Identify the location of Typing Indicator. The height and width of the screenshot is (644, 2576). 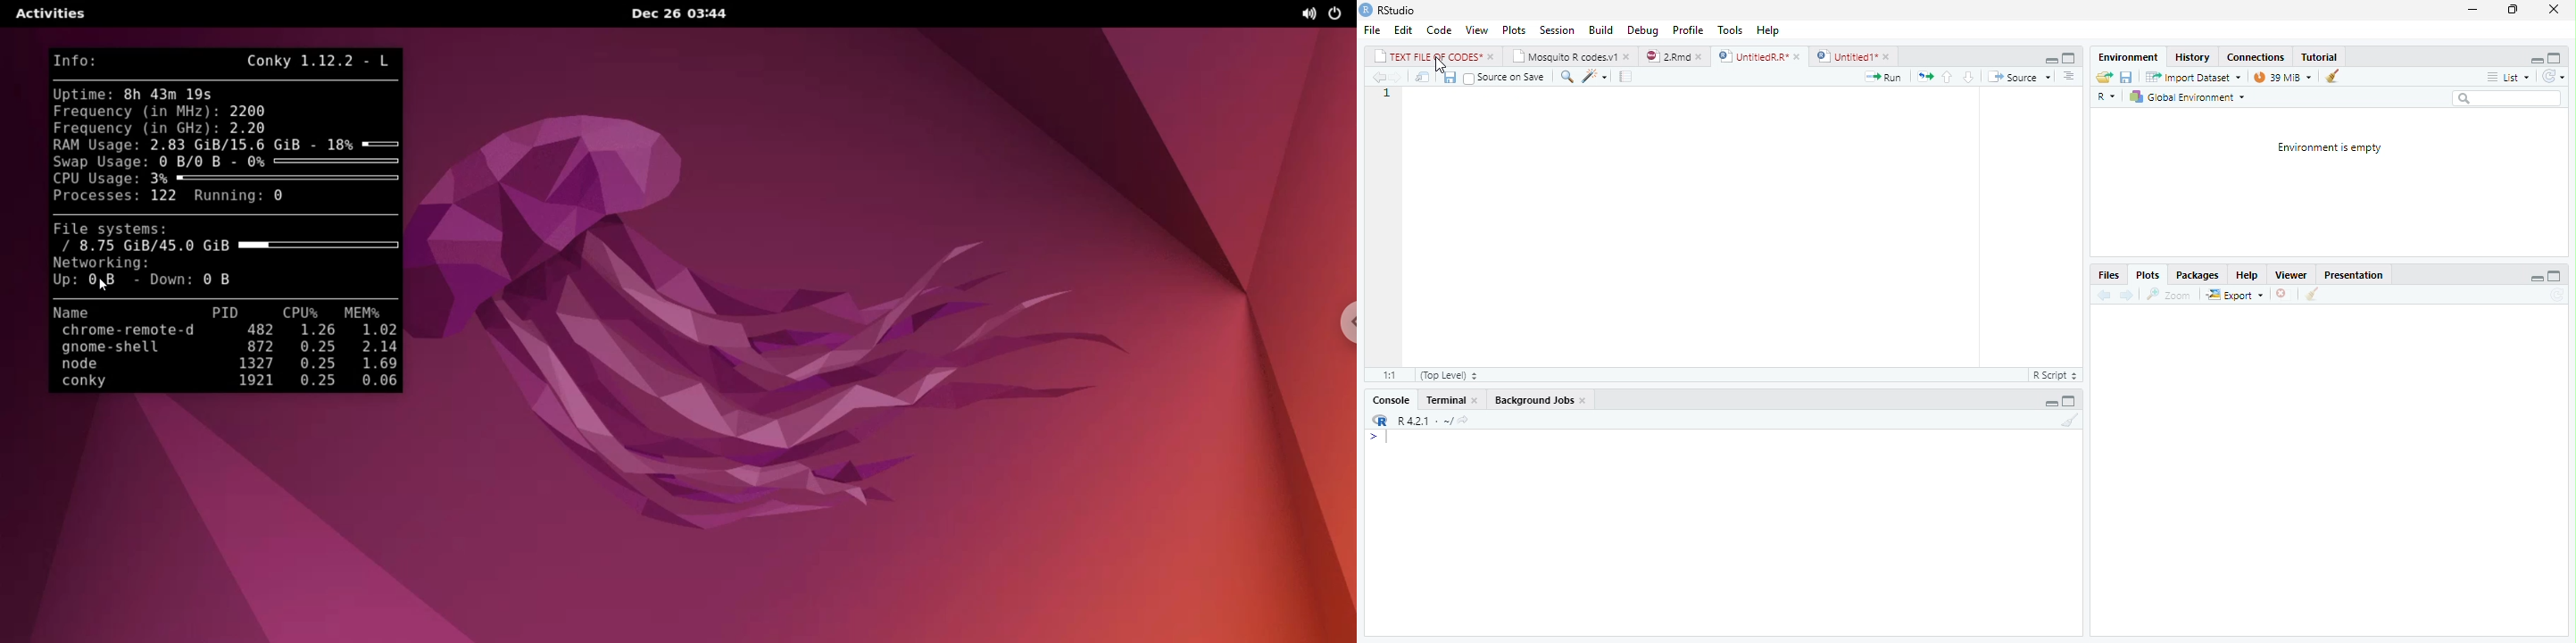
(1377, 437).